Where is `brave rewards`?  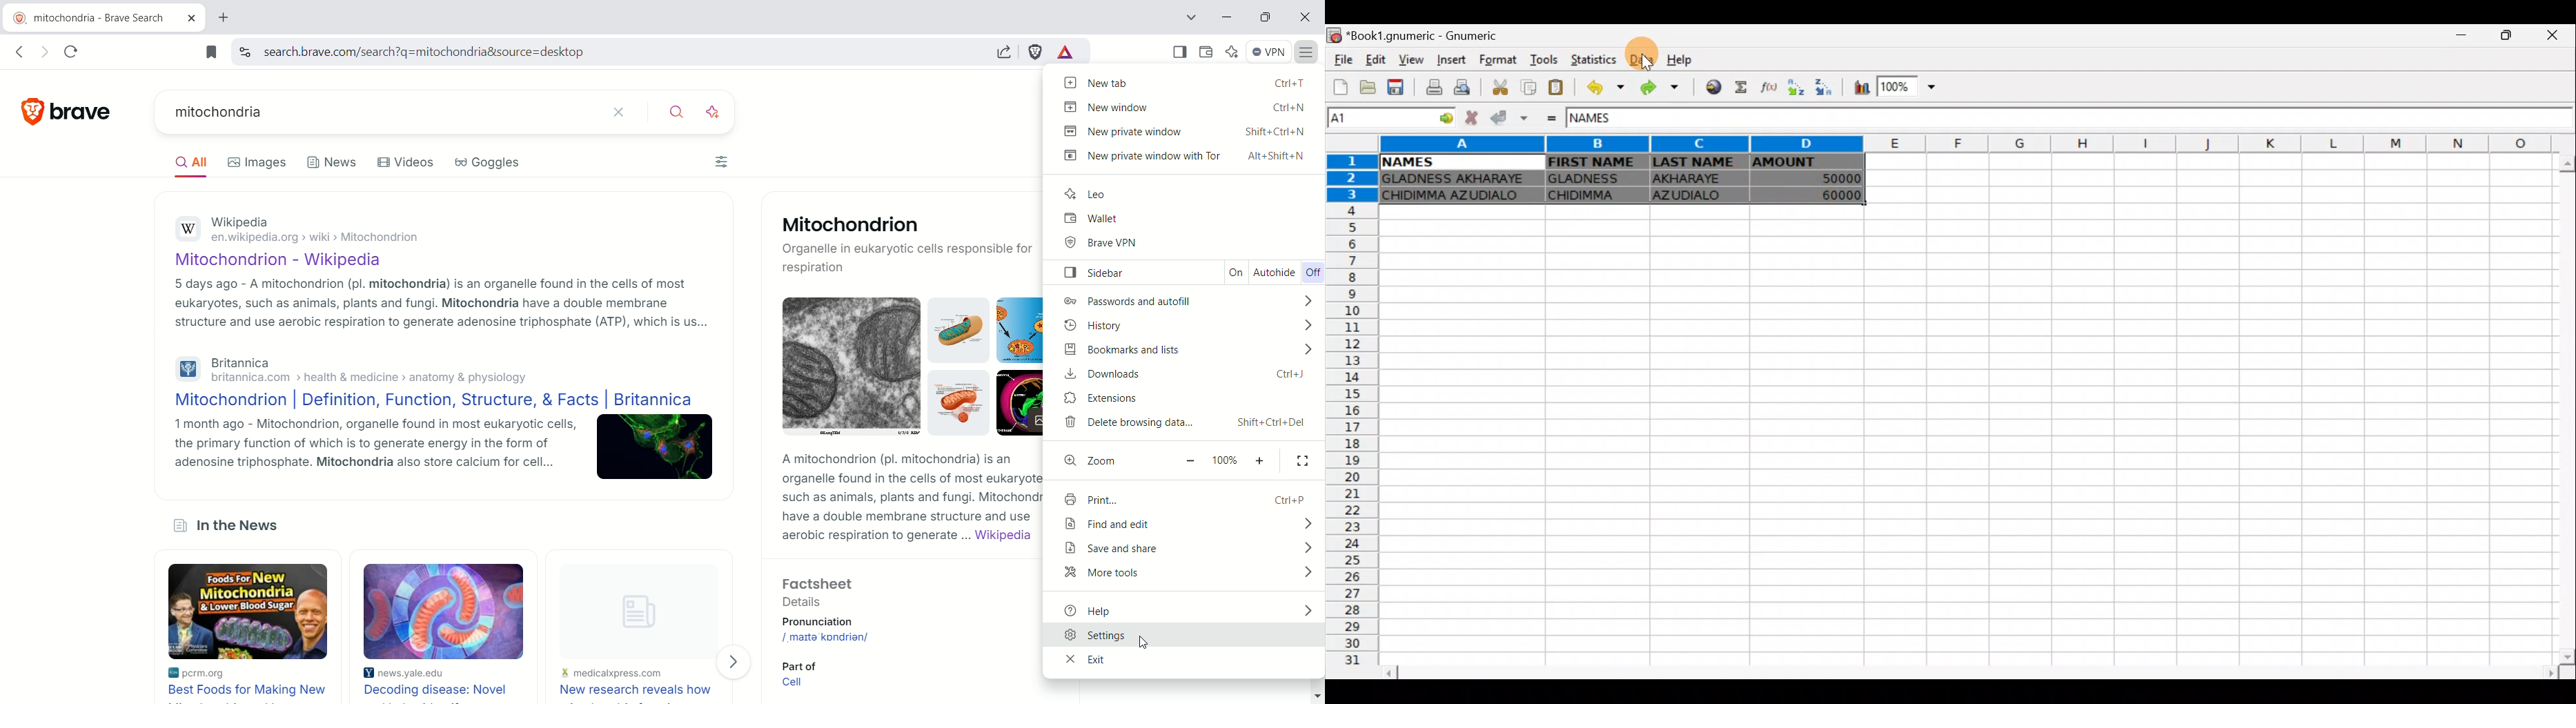
brave rewards is located at coordinates (1069, 55).